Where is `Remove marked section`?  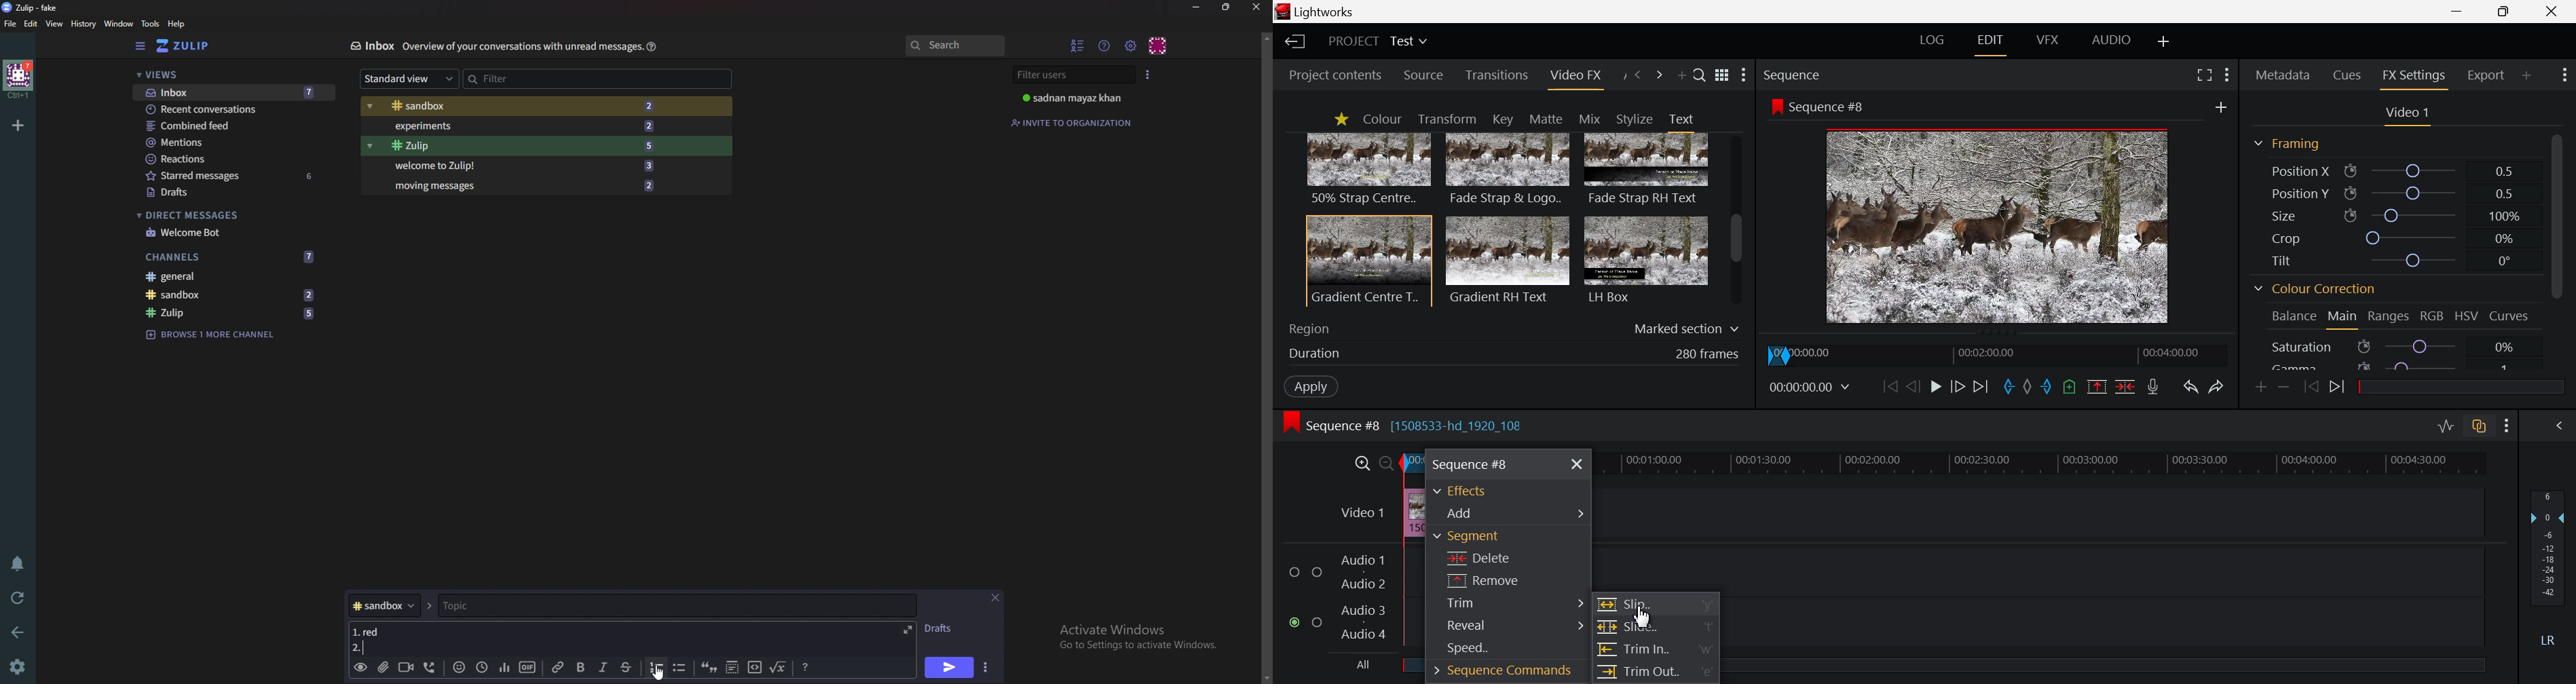
Remove marked section is located at coordinates (2097, 386).